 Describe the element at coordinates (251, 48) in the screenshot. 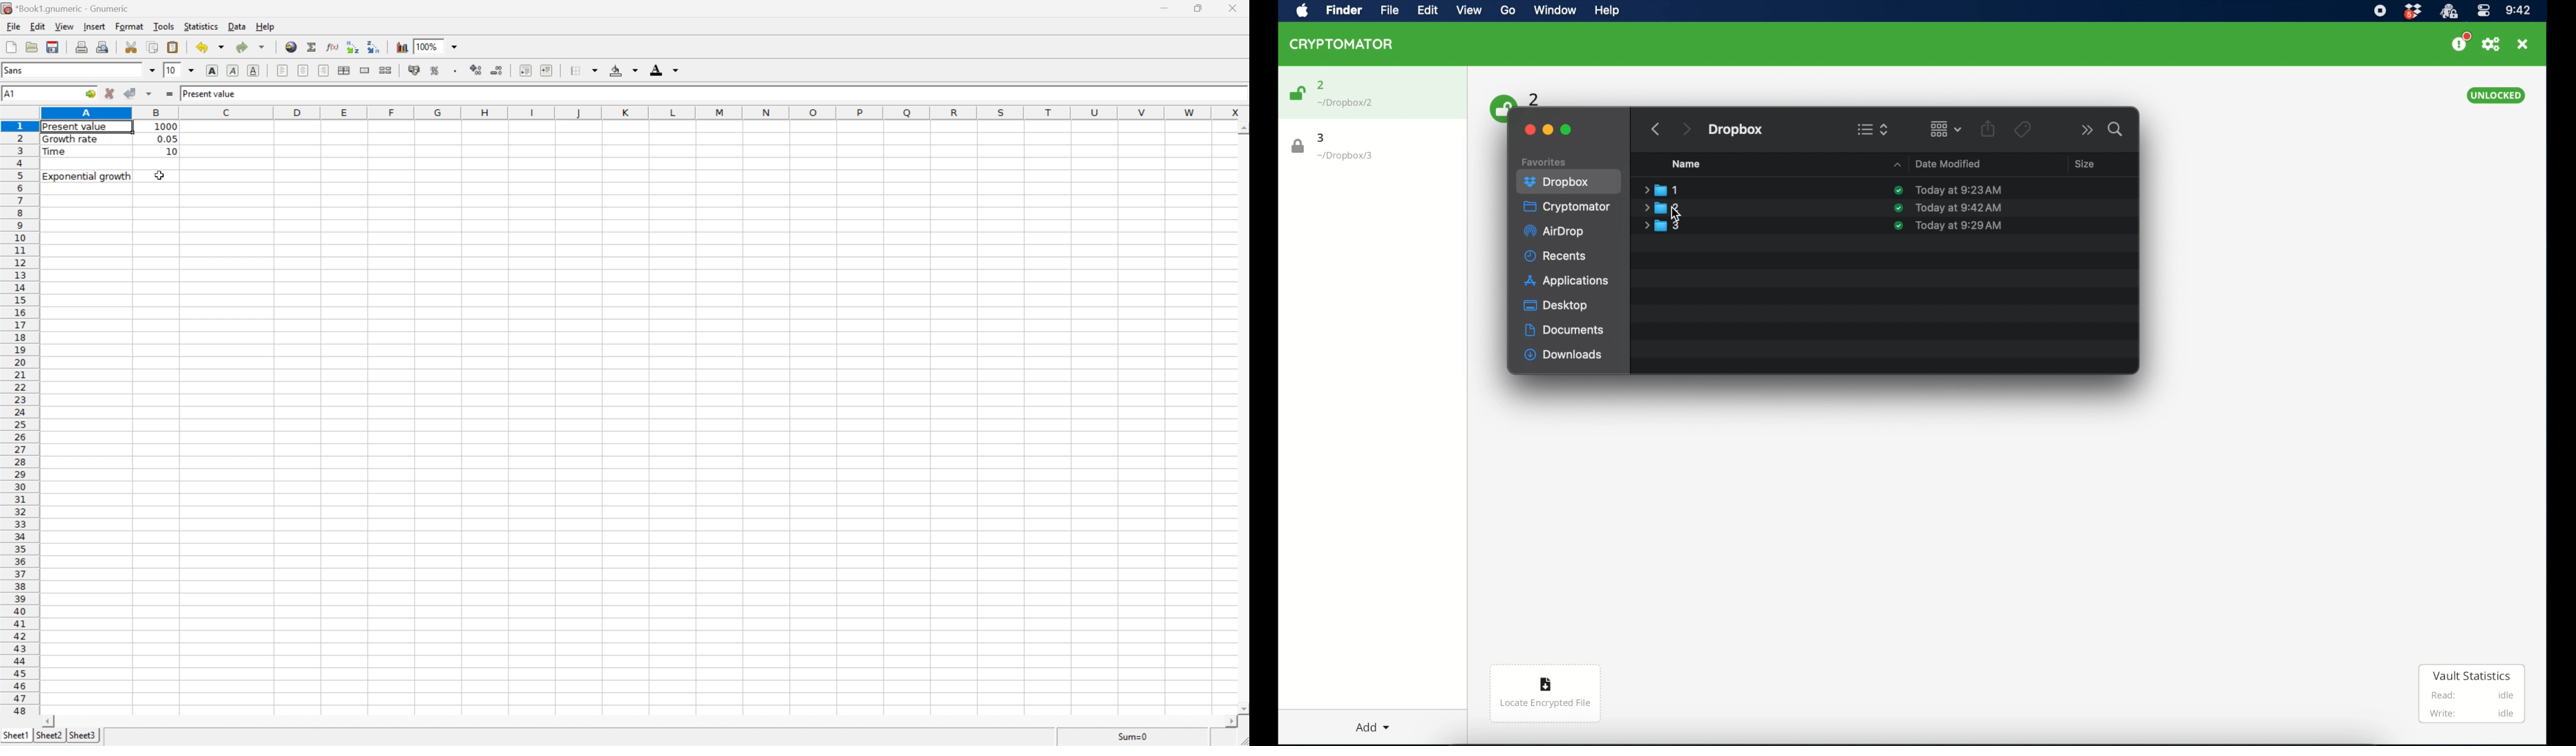

I see `Redo` at that location.